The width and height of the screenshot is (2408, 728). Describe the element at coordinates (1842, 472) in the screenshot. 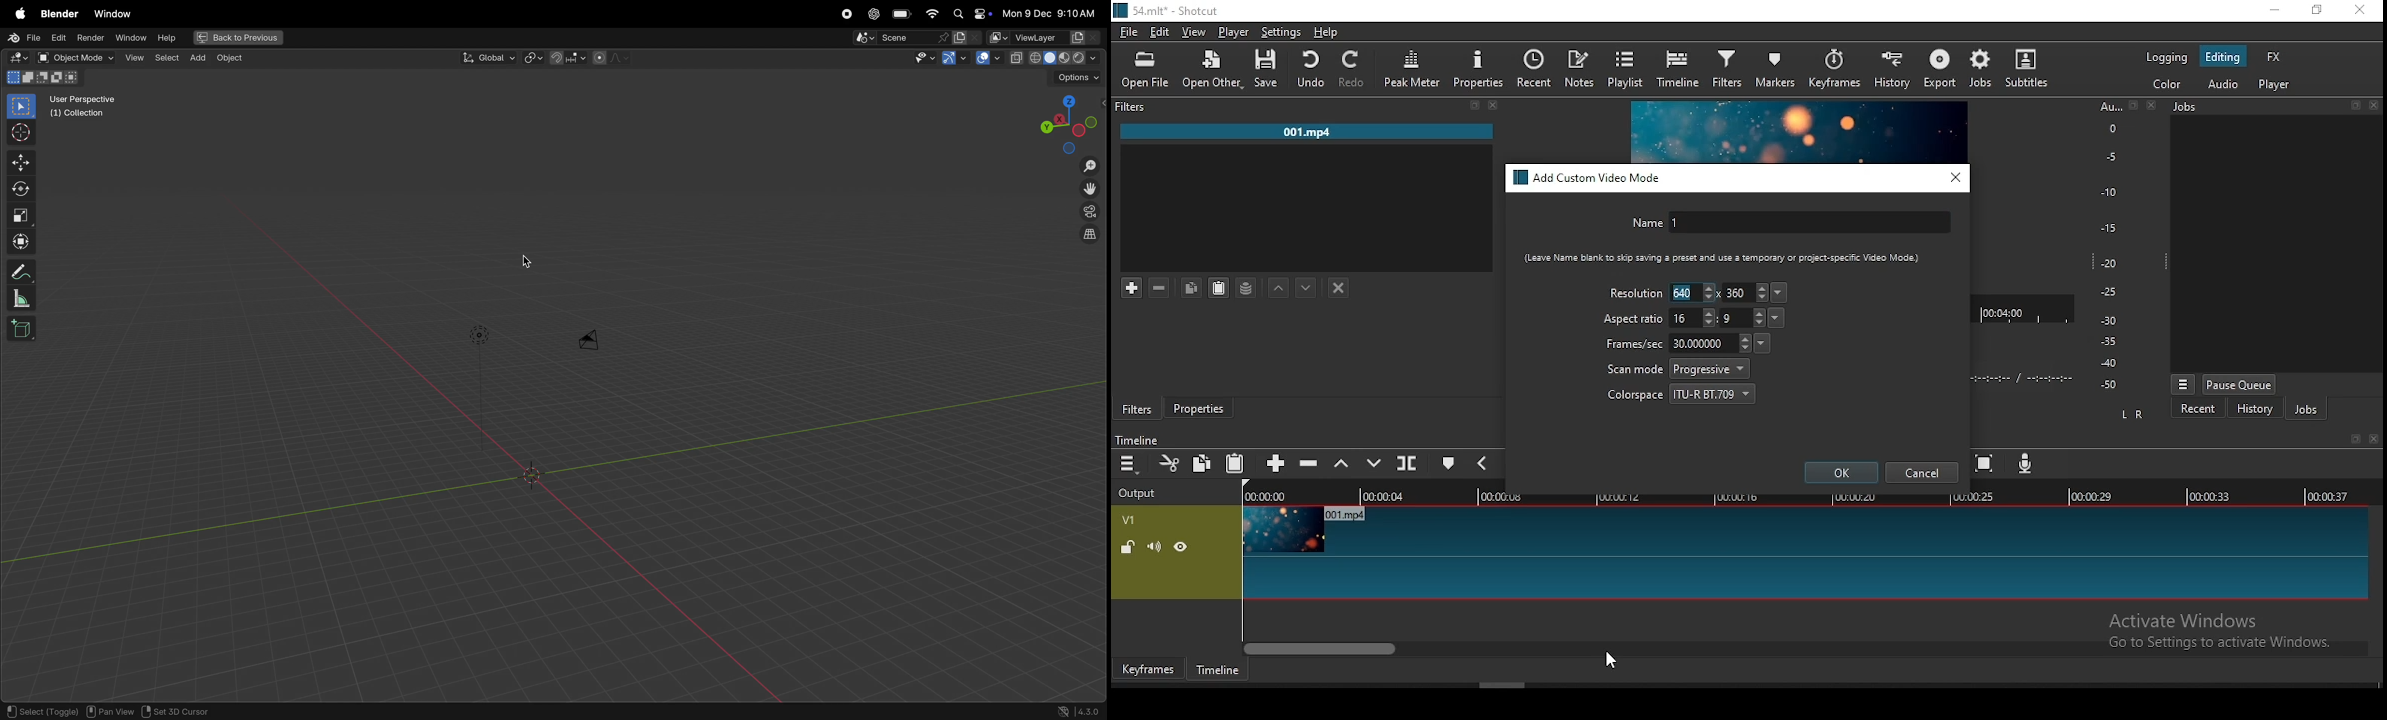

I see `ok` at that location.